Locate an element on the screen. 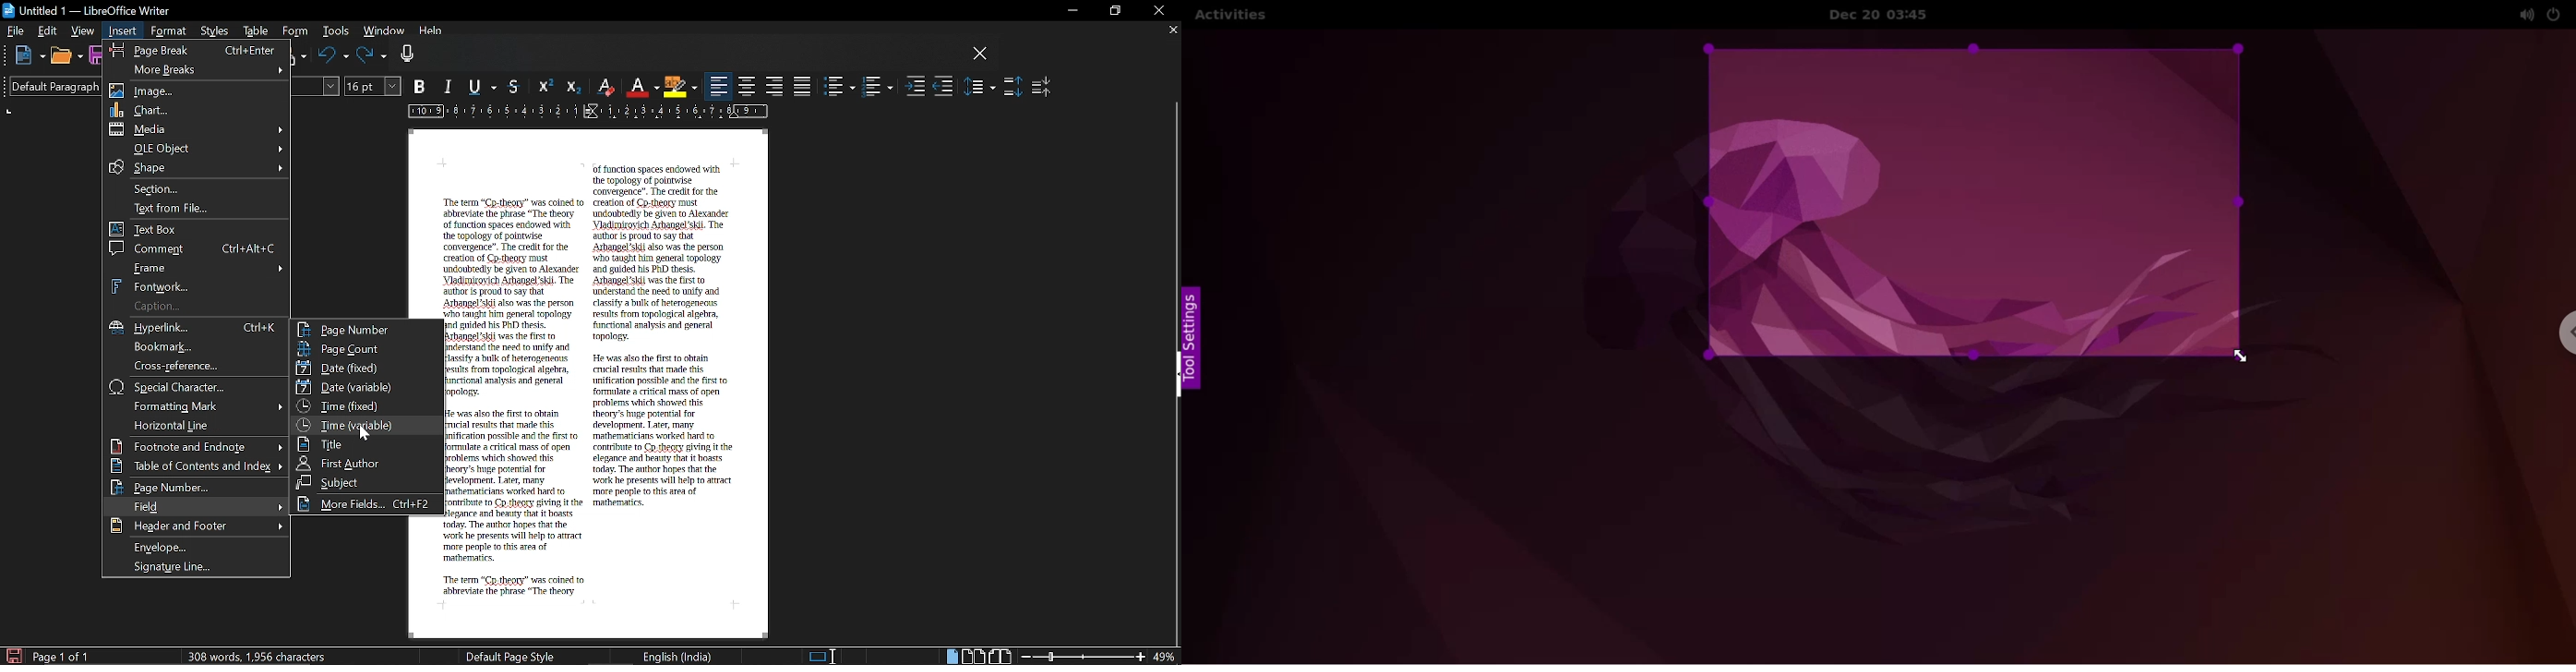 This screenshot has height=672, width=2576. Decrease indent is located at coordinates (943, 88).